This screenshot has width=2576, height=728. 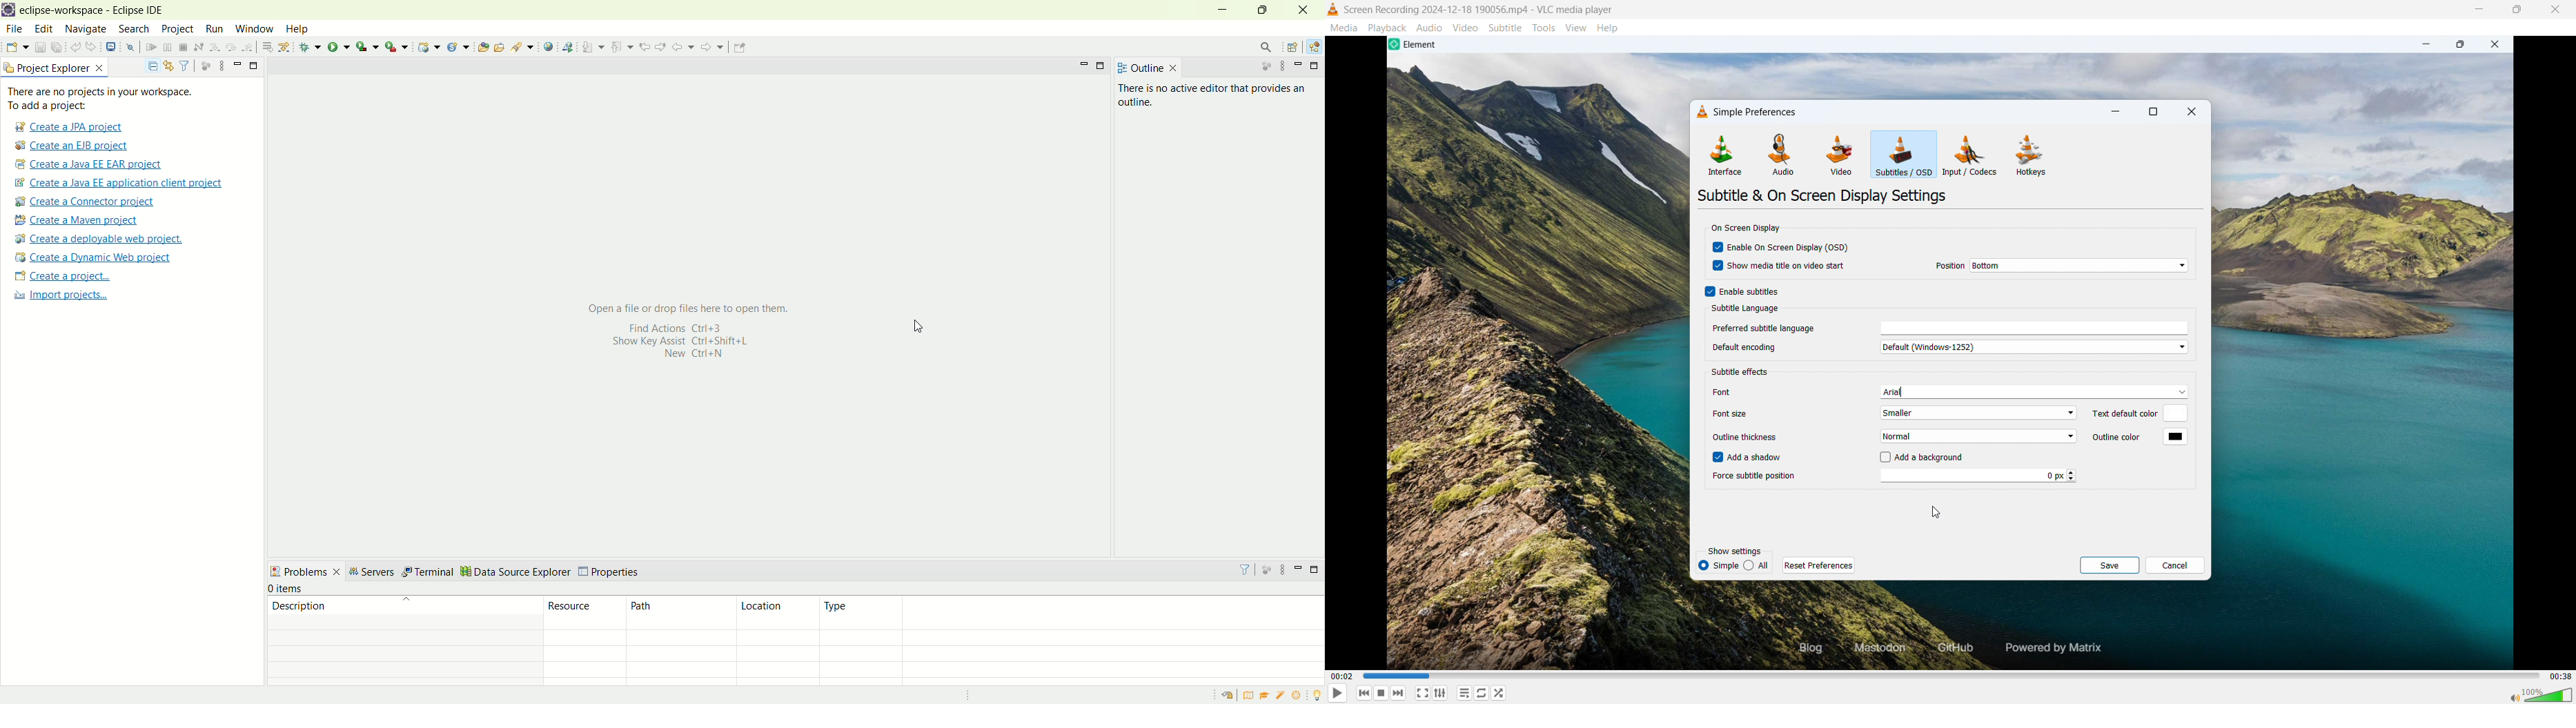 What do you see at coordinates (1440, 693) in the screenshot?
I see `toggle playlist` at bounding box center [1440, 693].